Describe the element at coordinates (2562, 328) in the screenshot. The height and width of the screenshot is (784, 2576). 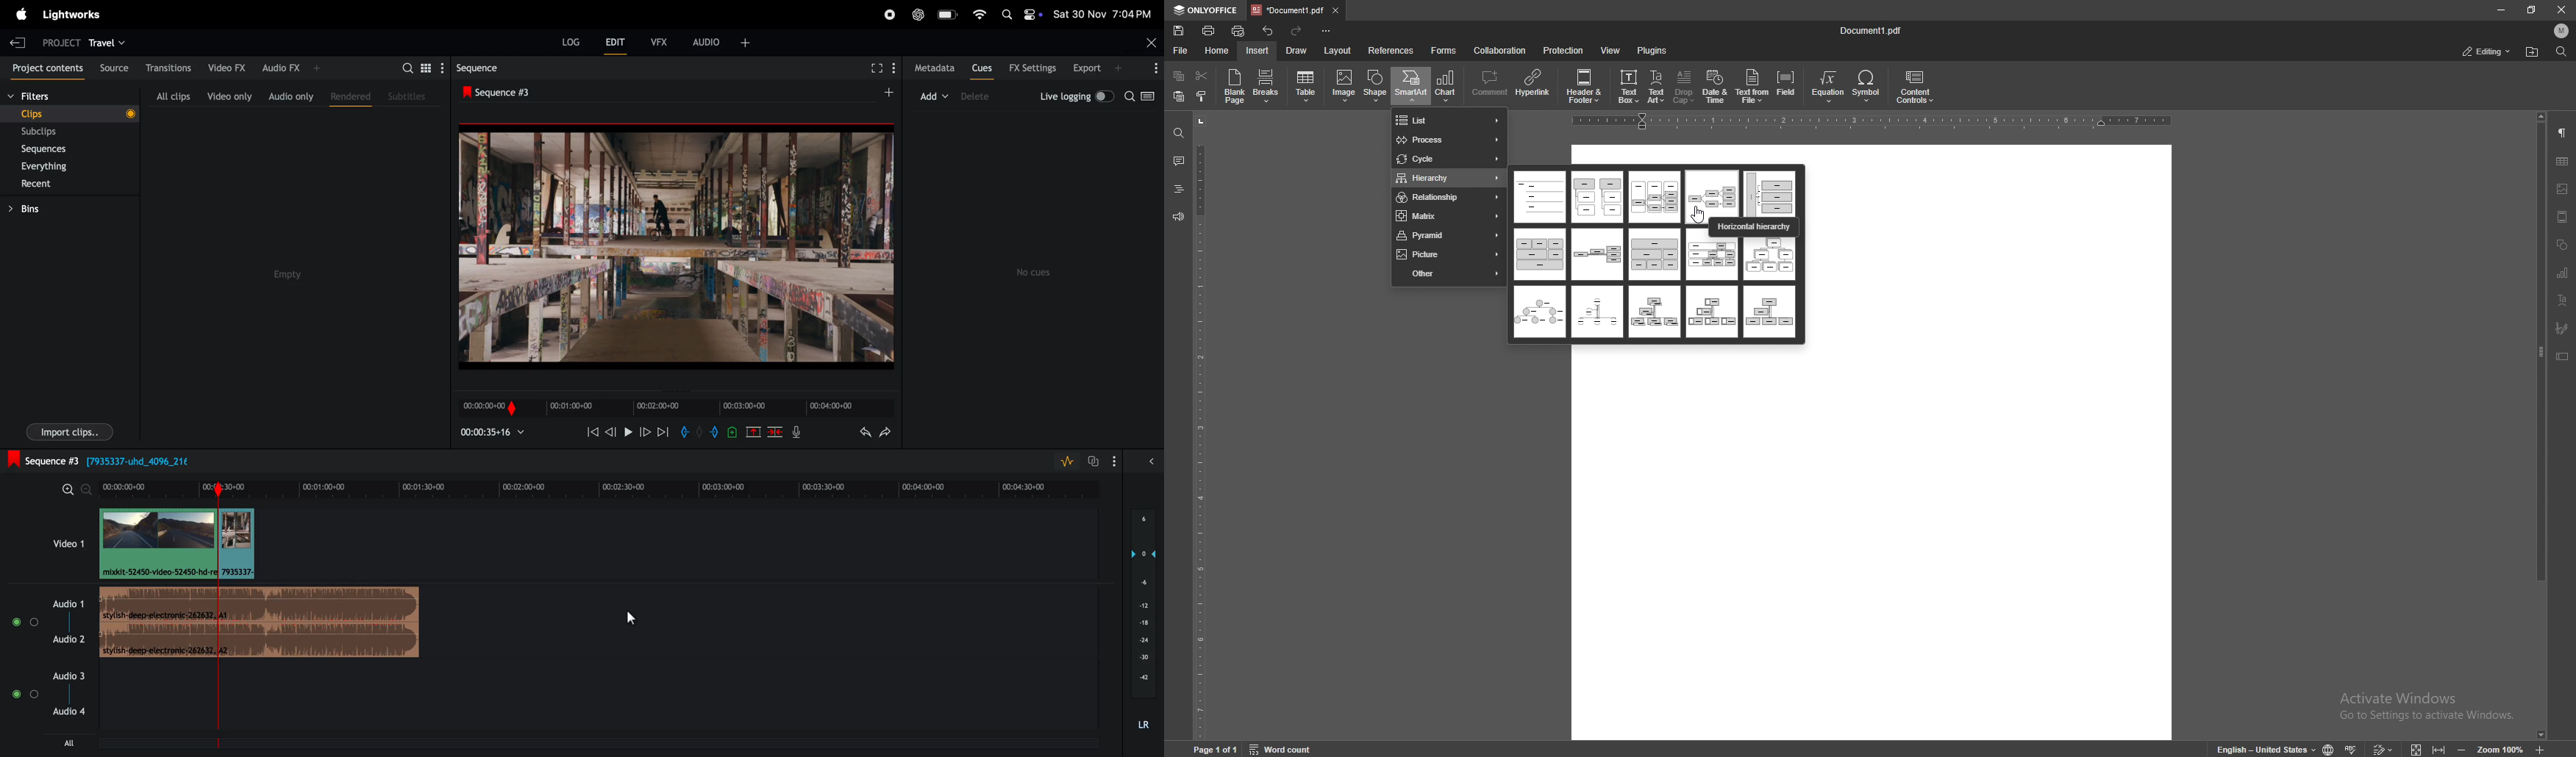
I see `signature` at that location.